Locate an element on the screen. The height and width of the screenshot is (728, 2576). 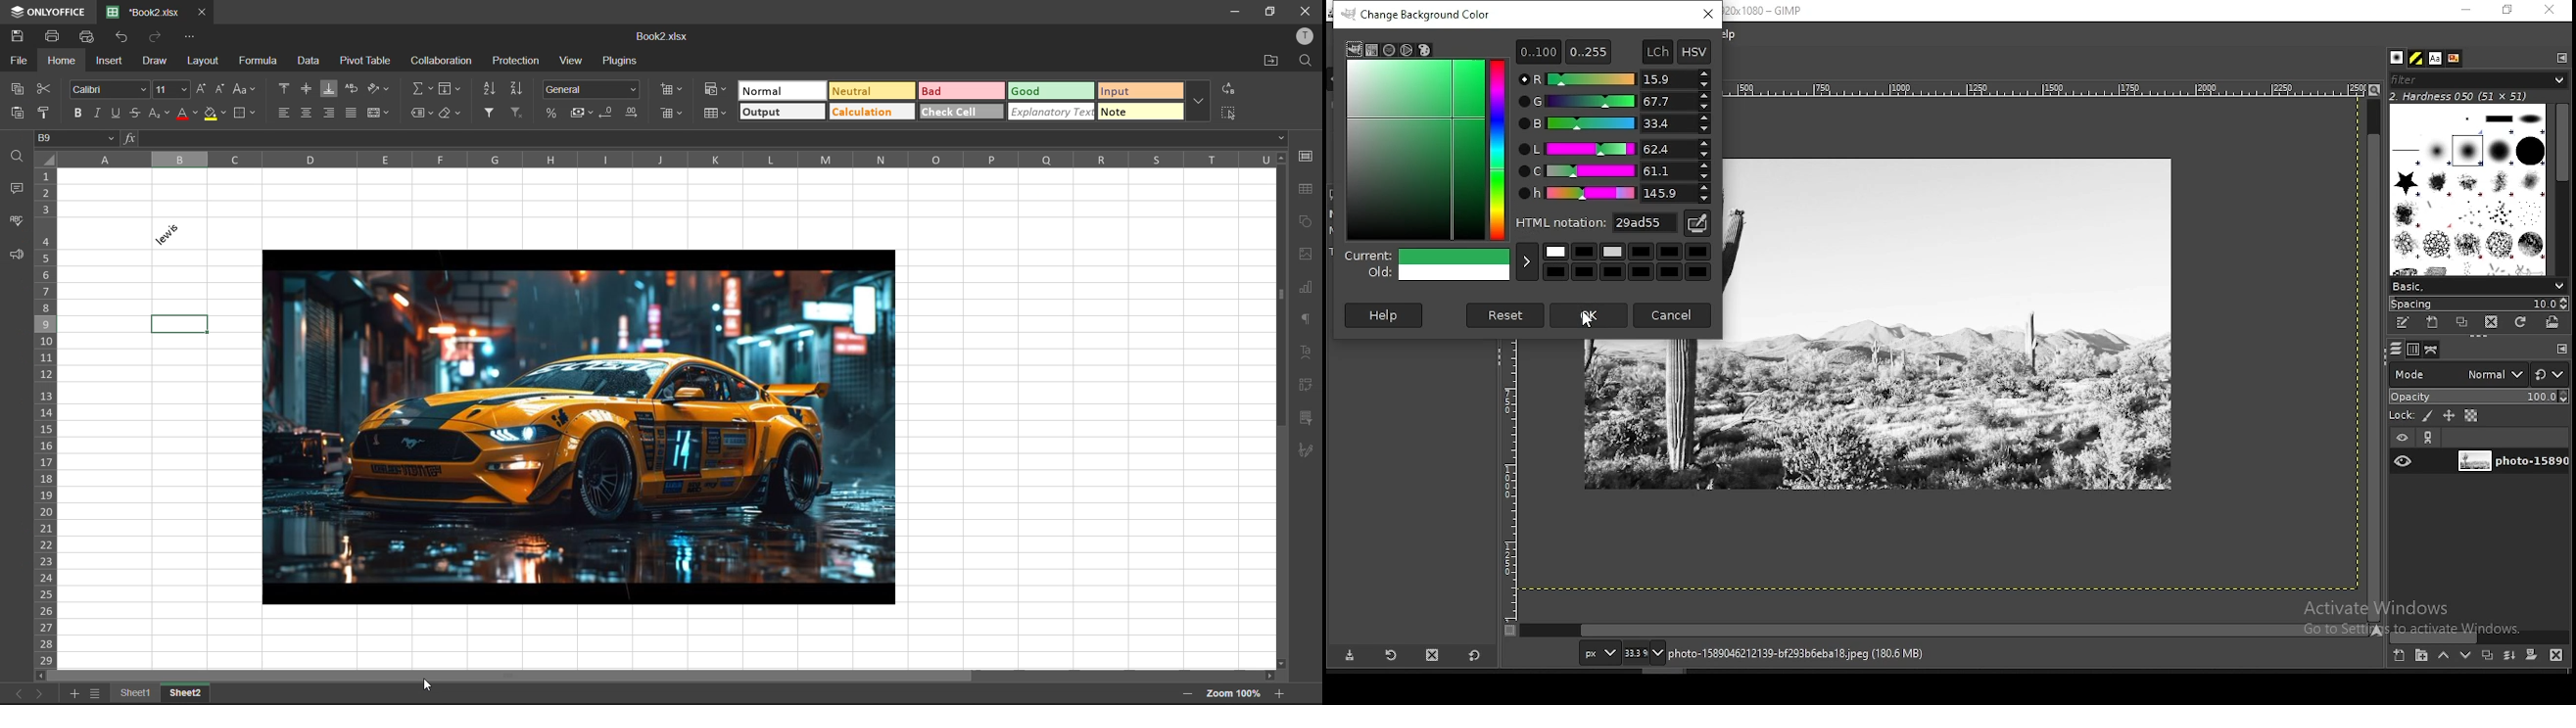
fill color is located at coordinates (217, 115).